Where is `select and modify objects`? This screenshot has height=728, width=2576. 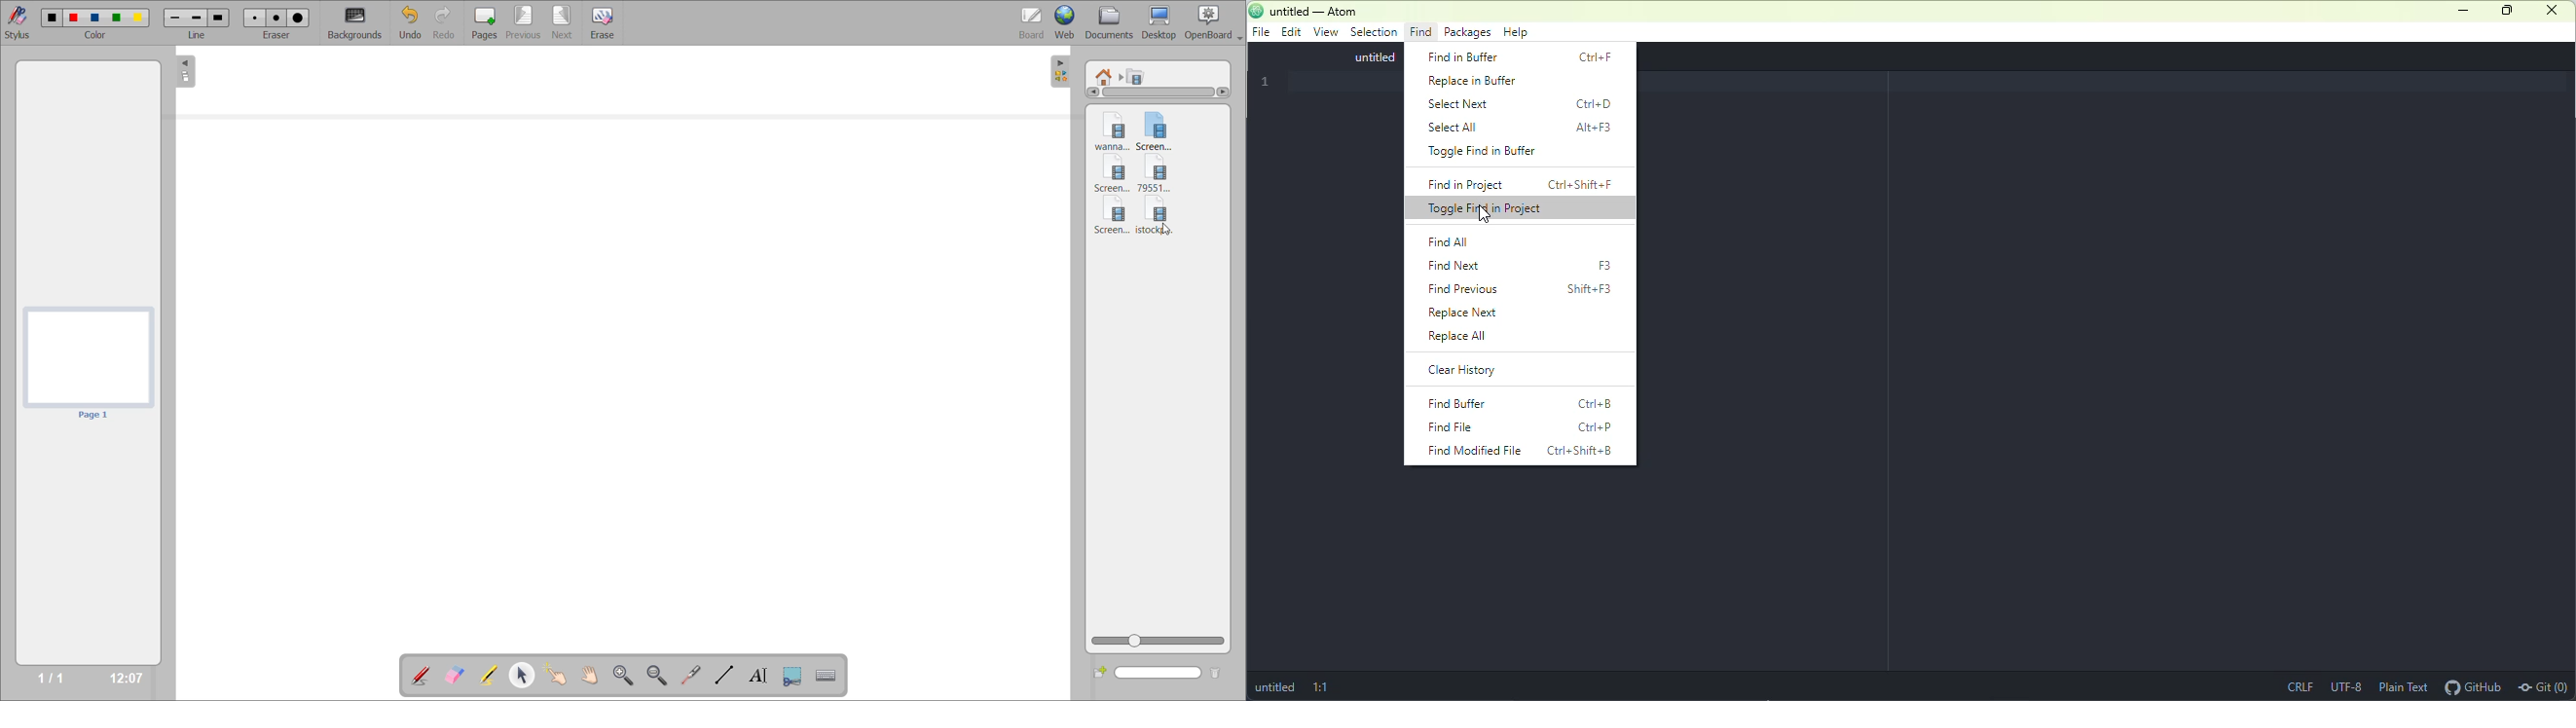 select and modify objects is located at coordinates (526, 676).